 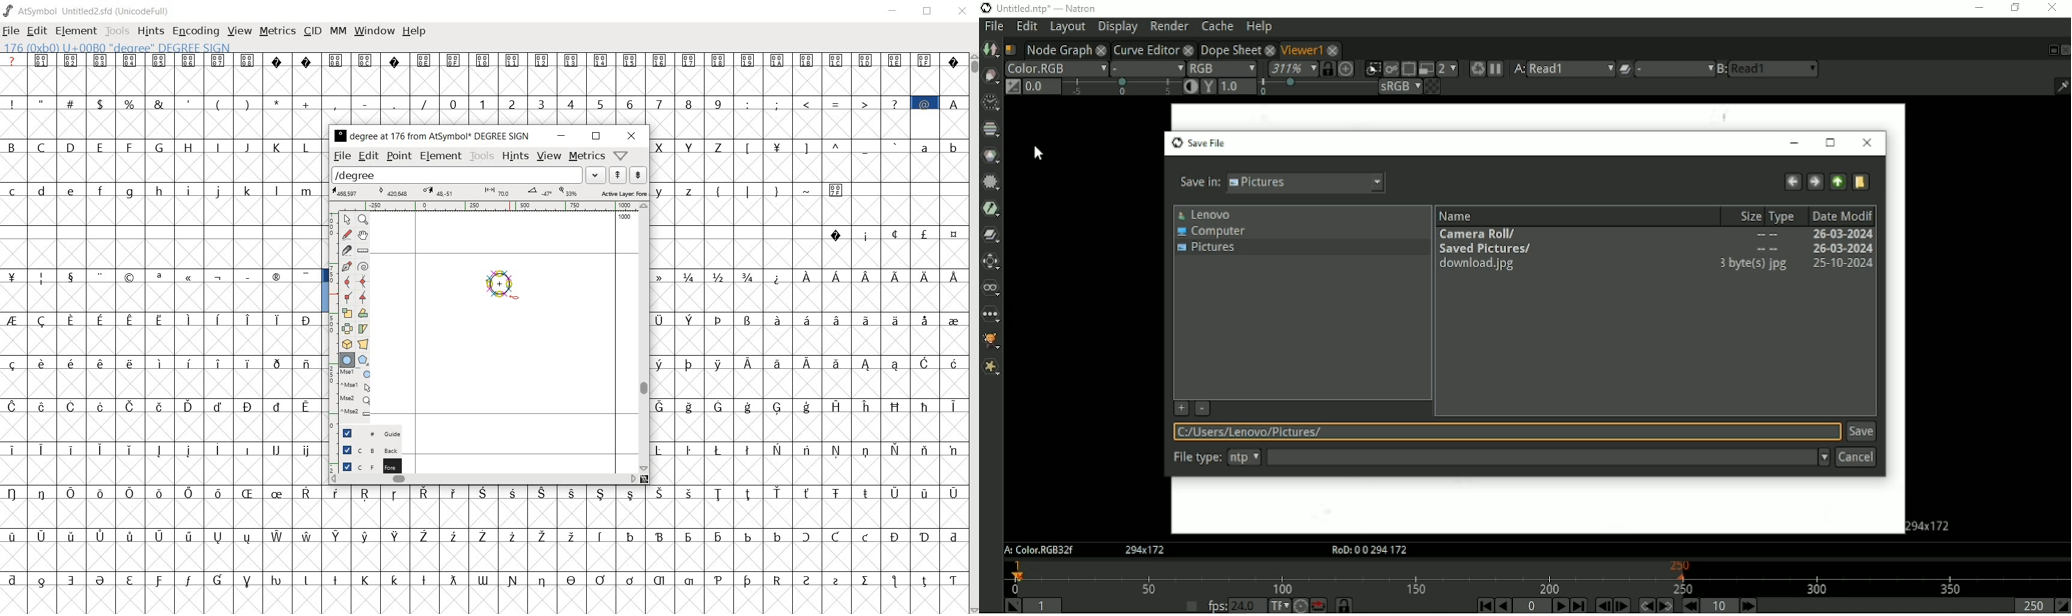 What do you see at coordinates (398, 156) in the screenshot?
I see `point` at bounding box center [398, 156].